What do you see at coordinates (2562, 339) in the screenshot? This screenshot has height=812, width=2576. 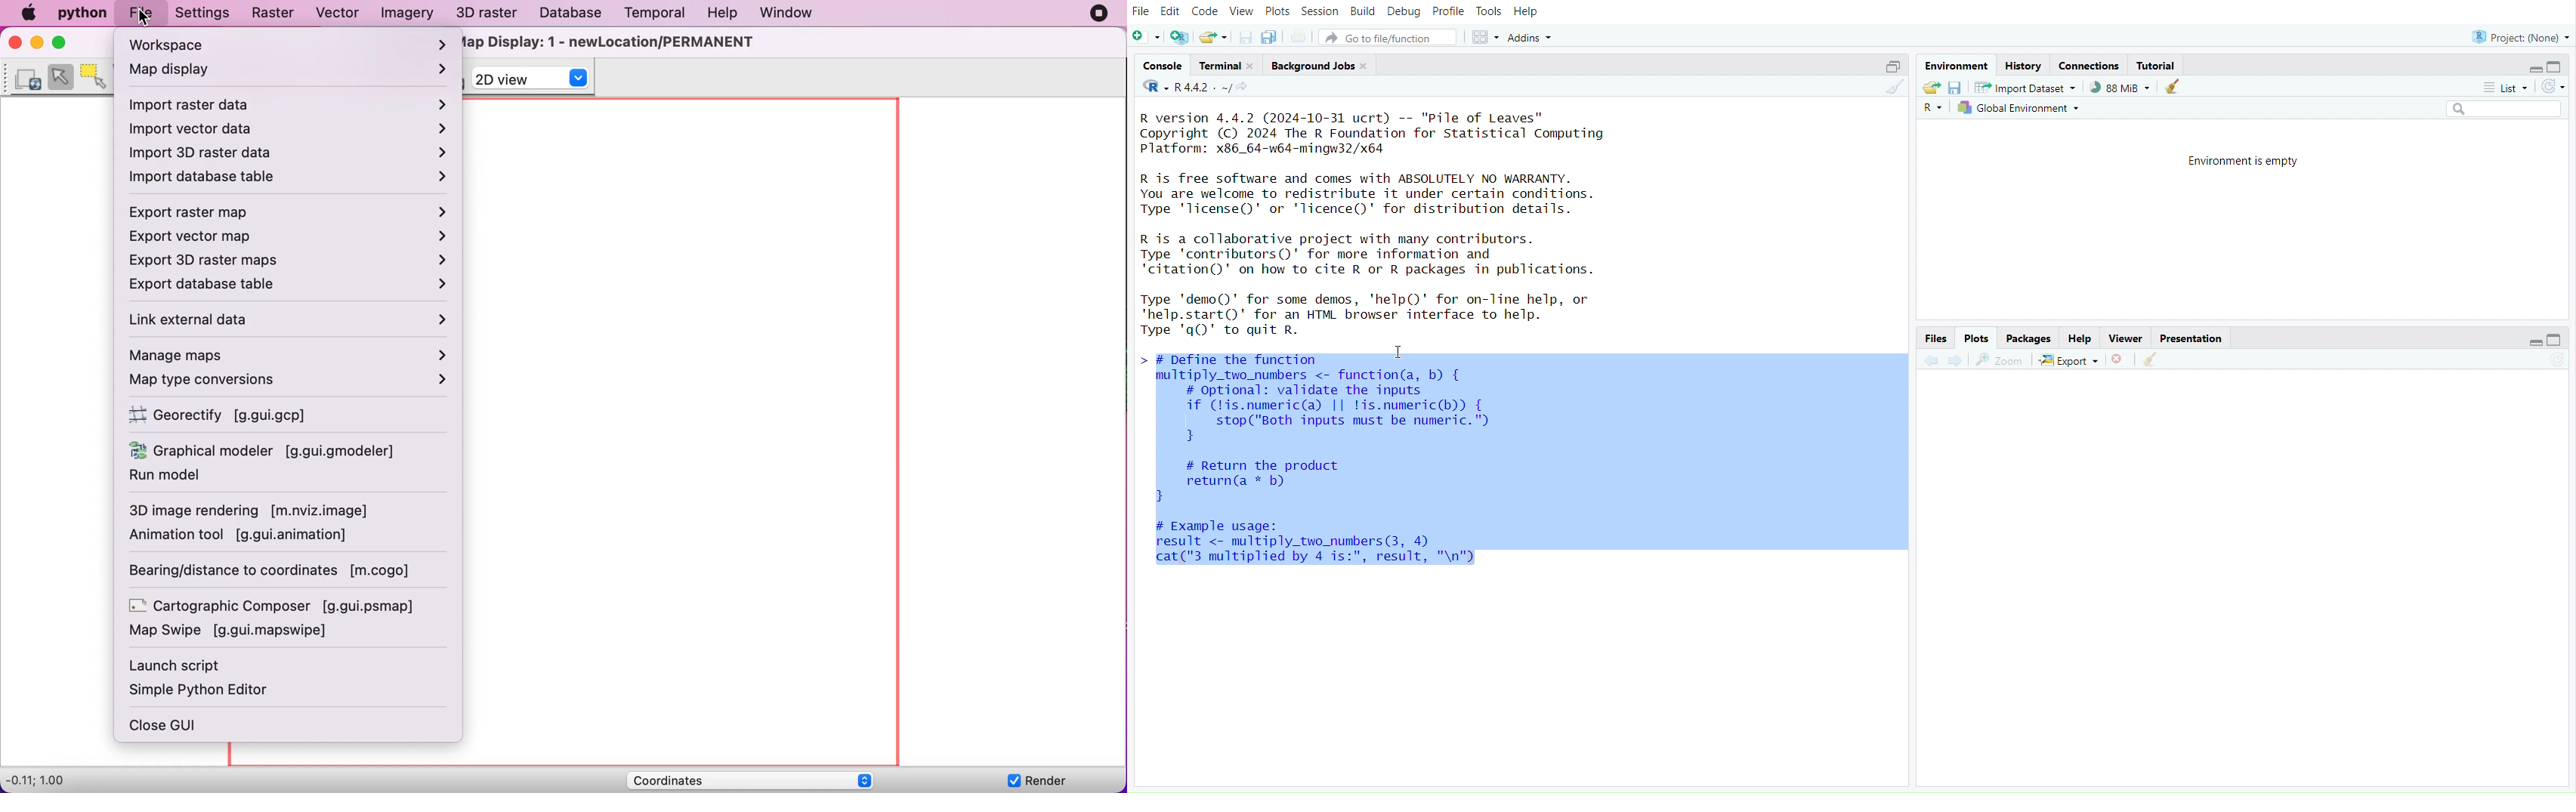 I see `Maximize` at bounding box center [2562, 339].